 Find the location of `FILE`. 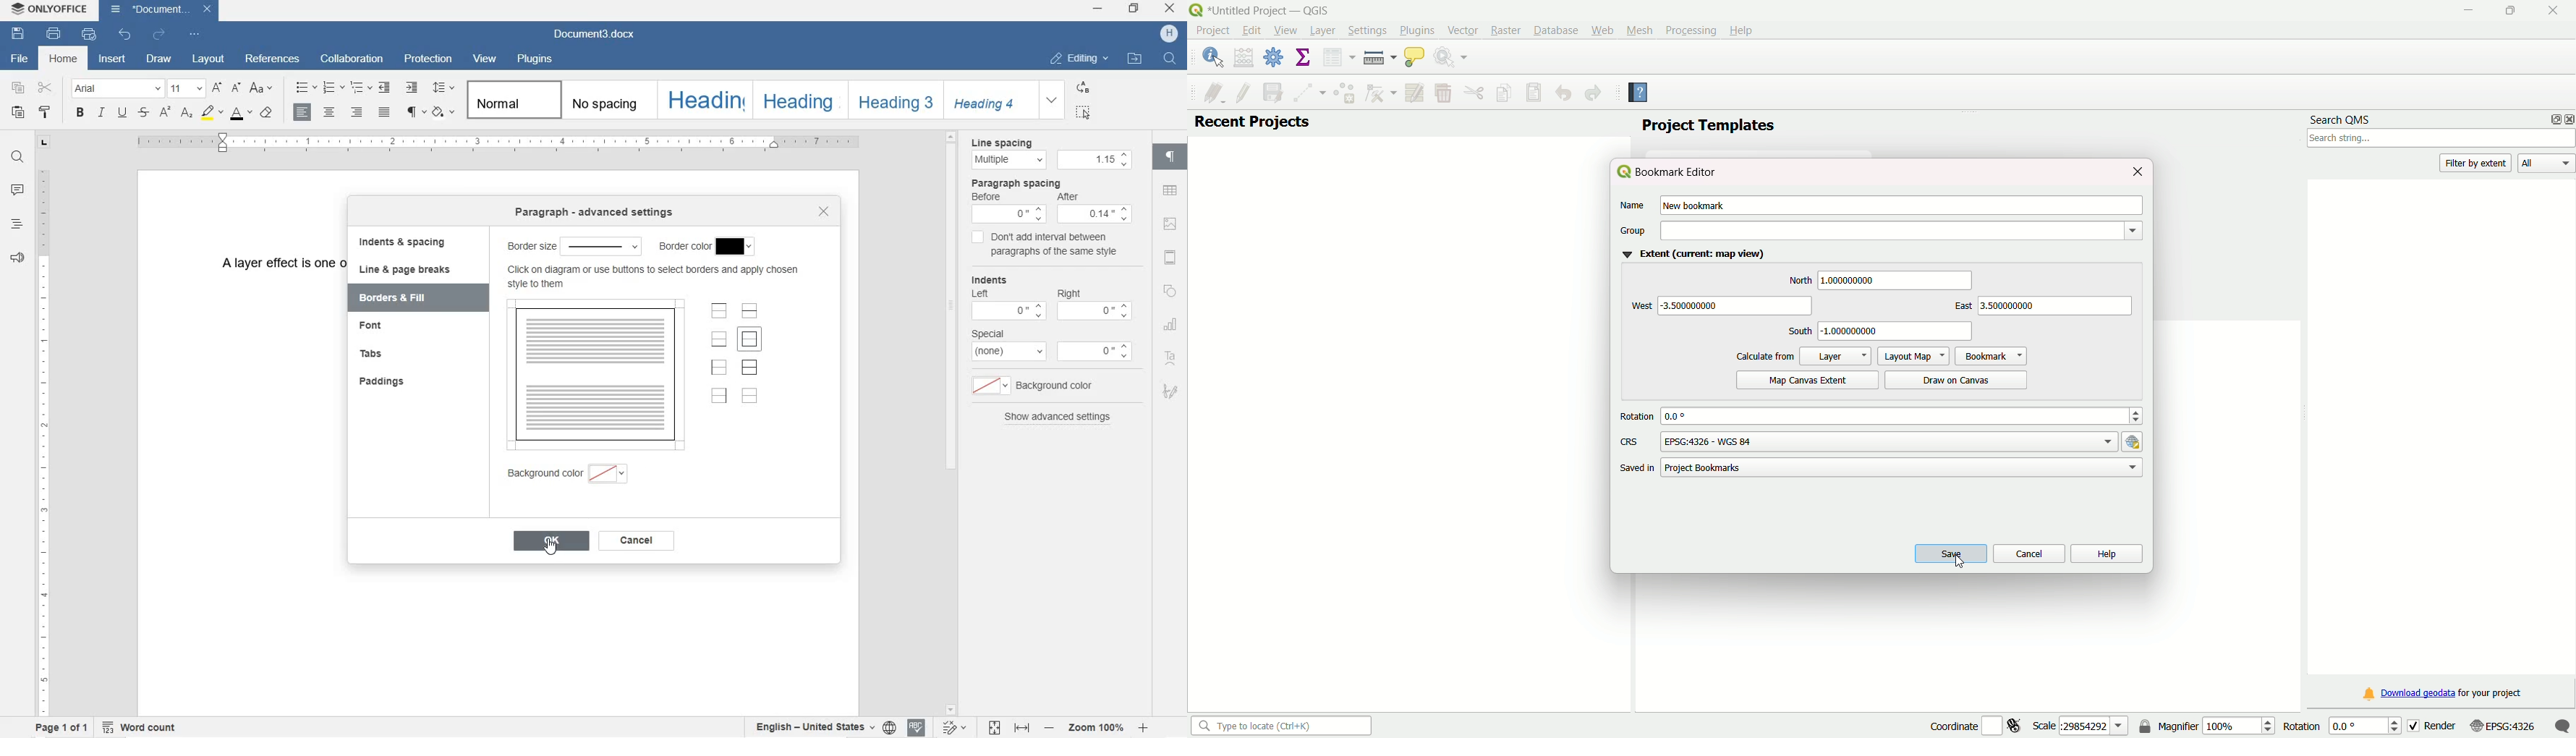

FILE is located at coordinates (18, 59).